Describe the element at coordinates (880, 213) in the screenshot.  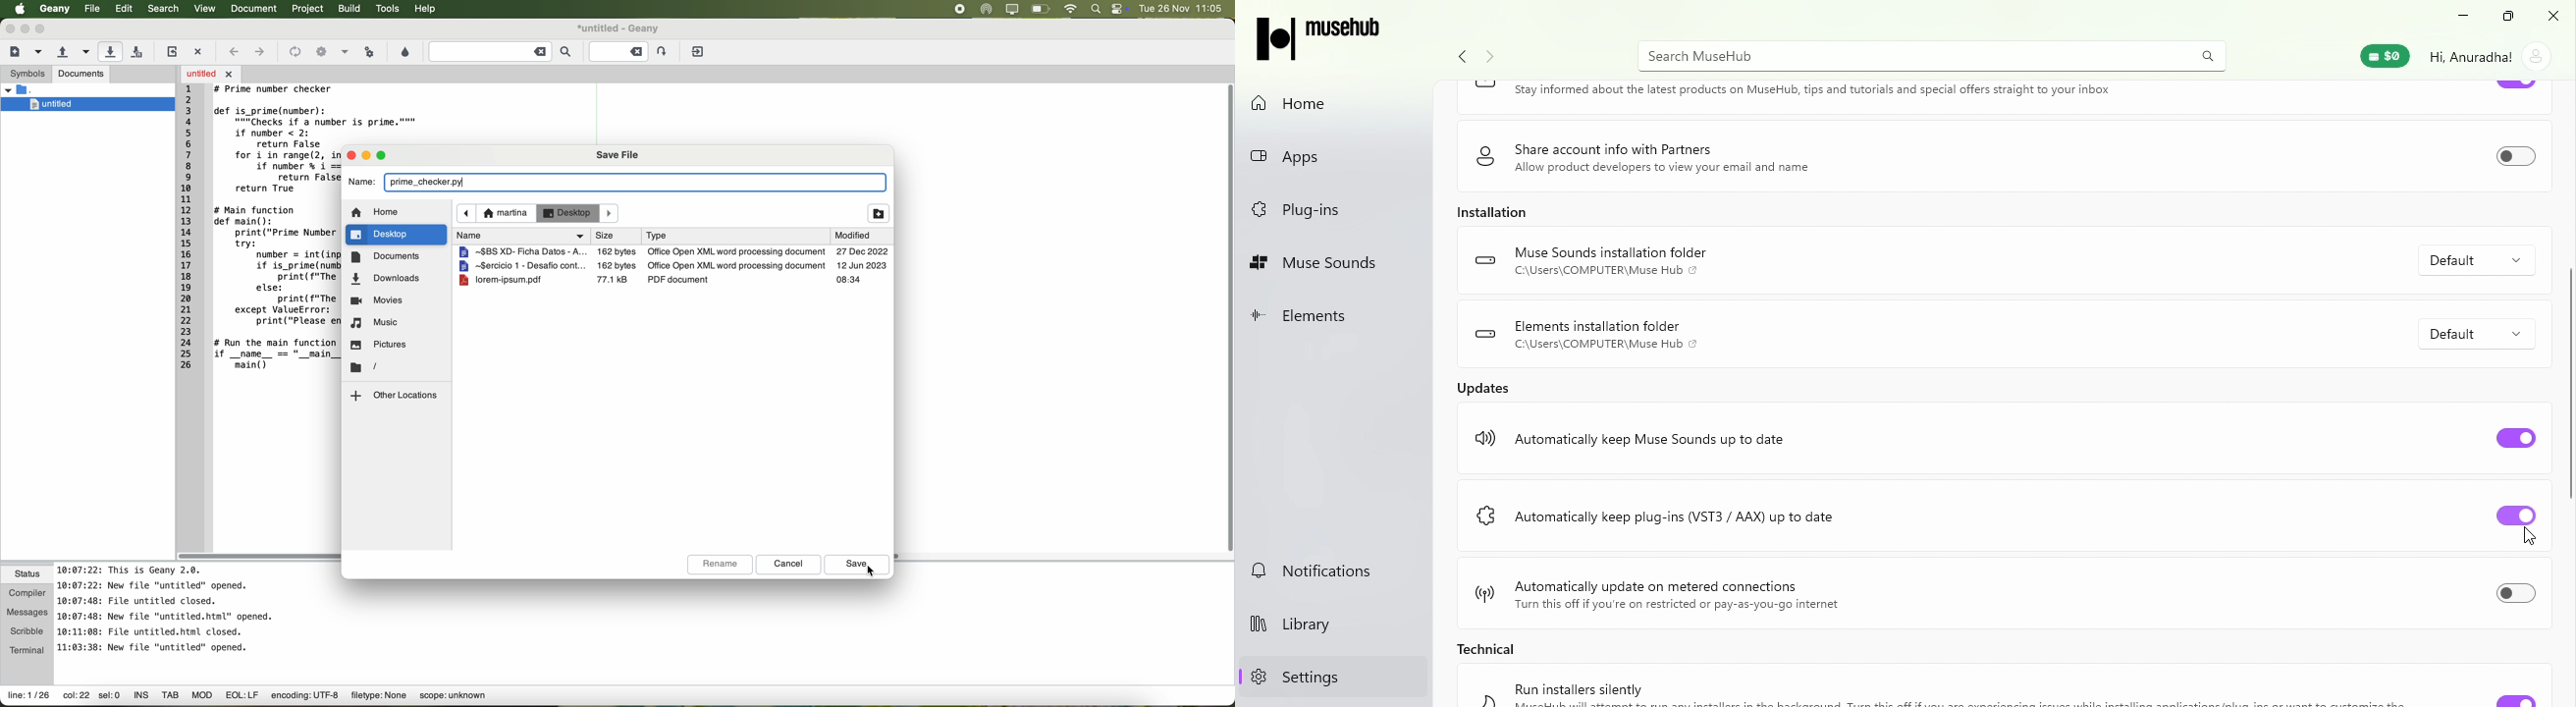
I see `add folder` at that location.